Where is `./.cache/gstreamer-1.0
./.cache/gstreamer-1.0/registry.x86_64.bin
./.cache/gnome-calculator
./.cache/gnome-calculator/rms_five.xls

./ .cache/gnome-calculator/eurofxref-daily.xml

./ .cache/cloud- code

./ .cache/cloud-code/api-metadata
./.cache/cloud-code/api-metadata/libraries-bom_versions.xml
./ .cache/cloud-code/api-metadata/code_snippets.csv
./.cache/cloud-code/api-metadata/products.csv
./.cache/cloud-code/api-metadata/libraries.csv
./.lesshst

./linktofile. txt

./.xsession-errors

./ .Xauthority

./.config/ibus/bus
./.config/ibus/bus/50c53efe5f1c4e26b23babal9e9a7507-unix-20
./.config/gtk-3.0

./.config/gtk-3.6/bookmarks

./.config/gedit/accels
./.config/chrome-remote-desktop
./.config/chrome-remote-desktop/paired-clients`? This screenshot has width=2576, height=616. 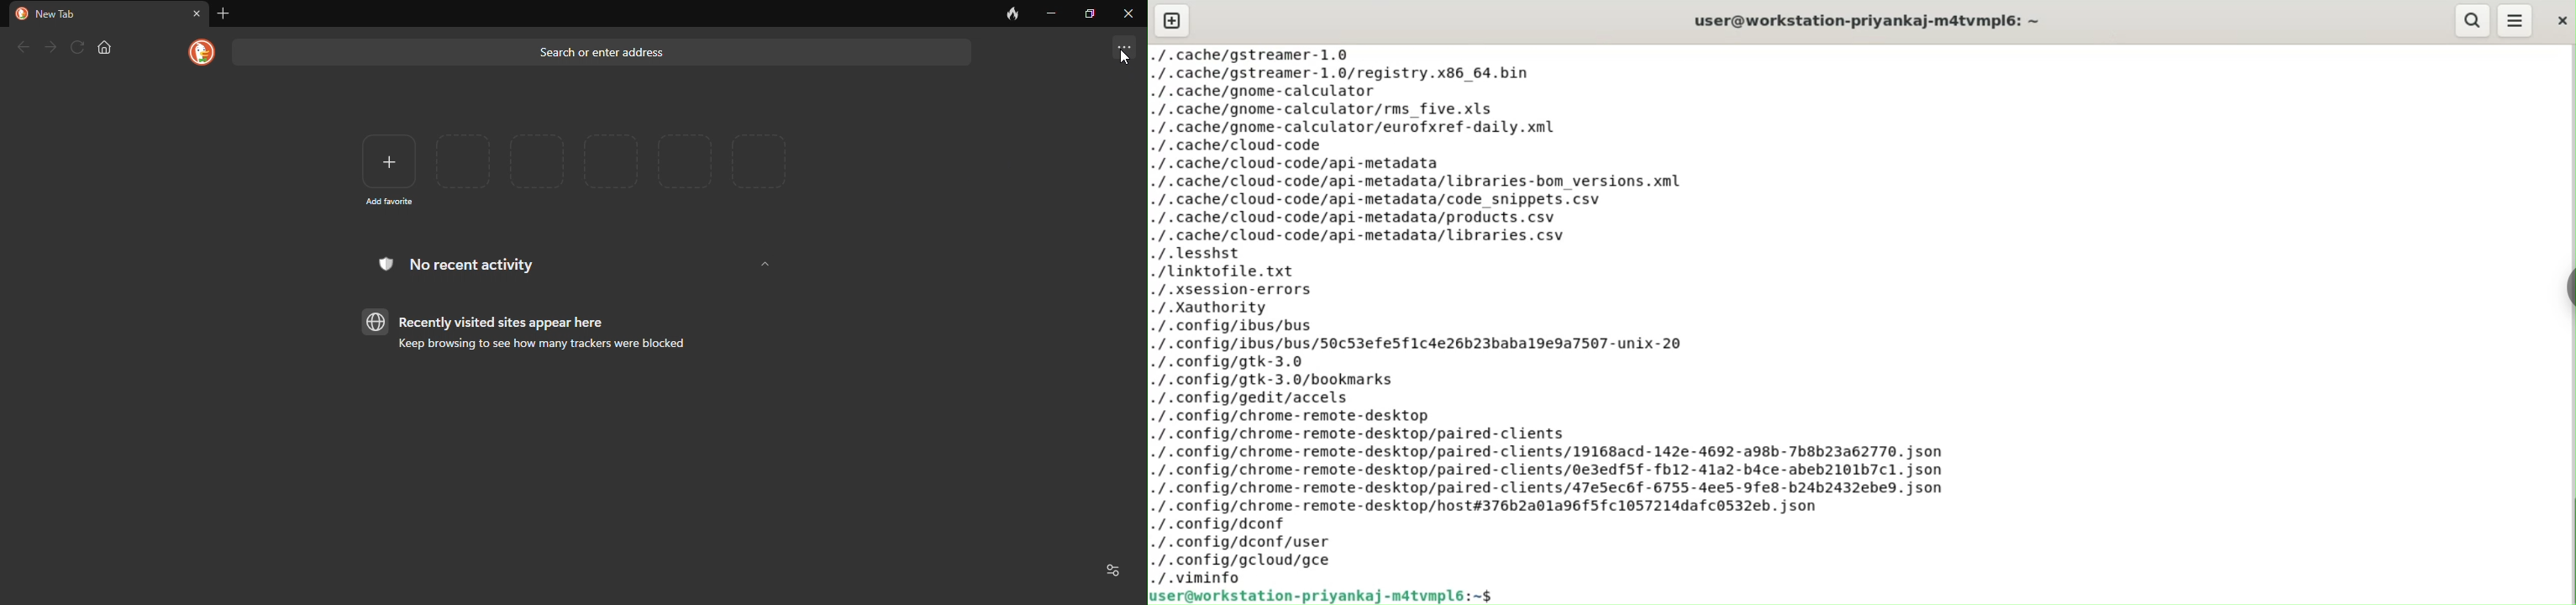
./.cache/gstreamer-1.0
./.cache/gstreamer-1.0/registry.x86_64.bin
./.cache/gnome-calculator
./.cache/gnome-calculator/rms_five.xls

./ .cache/gnome-calculator/eurofxref-daily.xml

./ .cache/cloud- code

./ .cache/cloud-code/api-metadata
./.cache/cloud-code/api-metadata/libraries-bom_versions.xml
./ .cache/cloud-code/api-metadata/code_snippets.csv
./.cache/cloud-code/api-metadata/products.csv
./.cache/cloud-code/api-metadata/libraries.csv
./.lesshst

./linktofile. txt

./.xsession-errors

./ .Xauthority

./.config/ibus/bus
./.config/ibus/bus/50c53efe5f1c4e26b23babal9e9a7507-unix-20
./.config/gtk-3.0

./.config/gtk-3.6/bookmarks

./.config/gedit/accels
./.config/chrome-remote-desktop
./.config/chrome-remote-desktop/paired-clients is located at coordinates (1572, 240).